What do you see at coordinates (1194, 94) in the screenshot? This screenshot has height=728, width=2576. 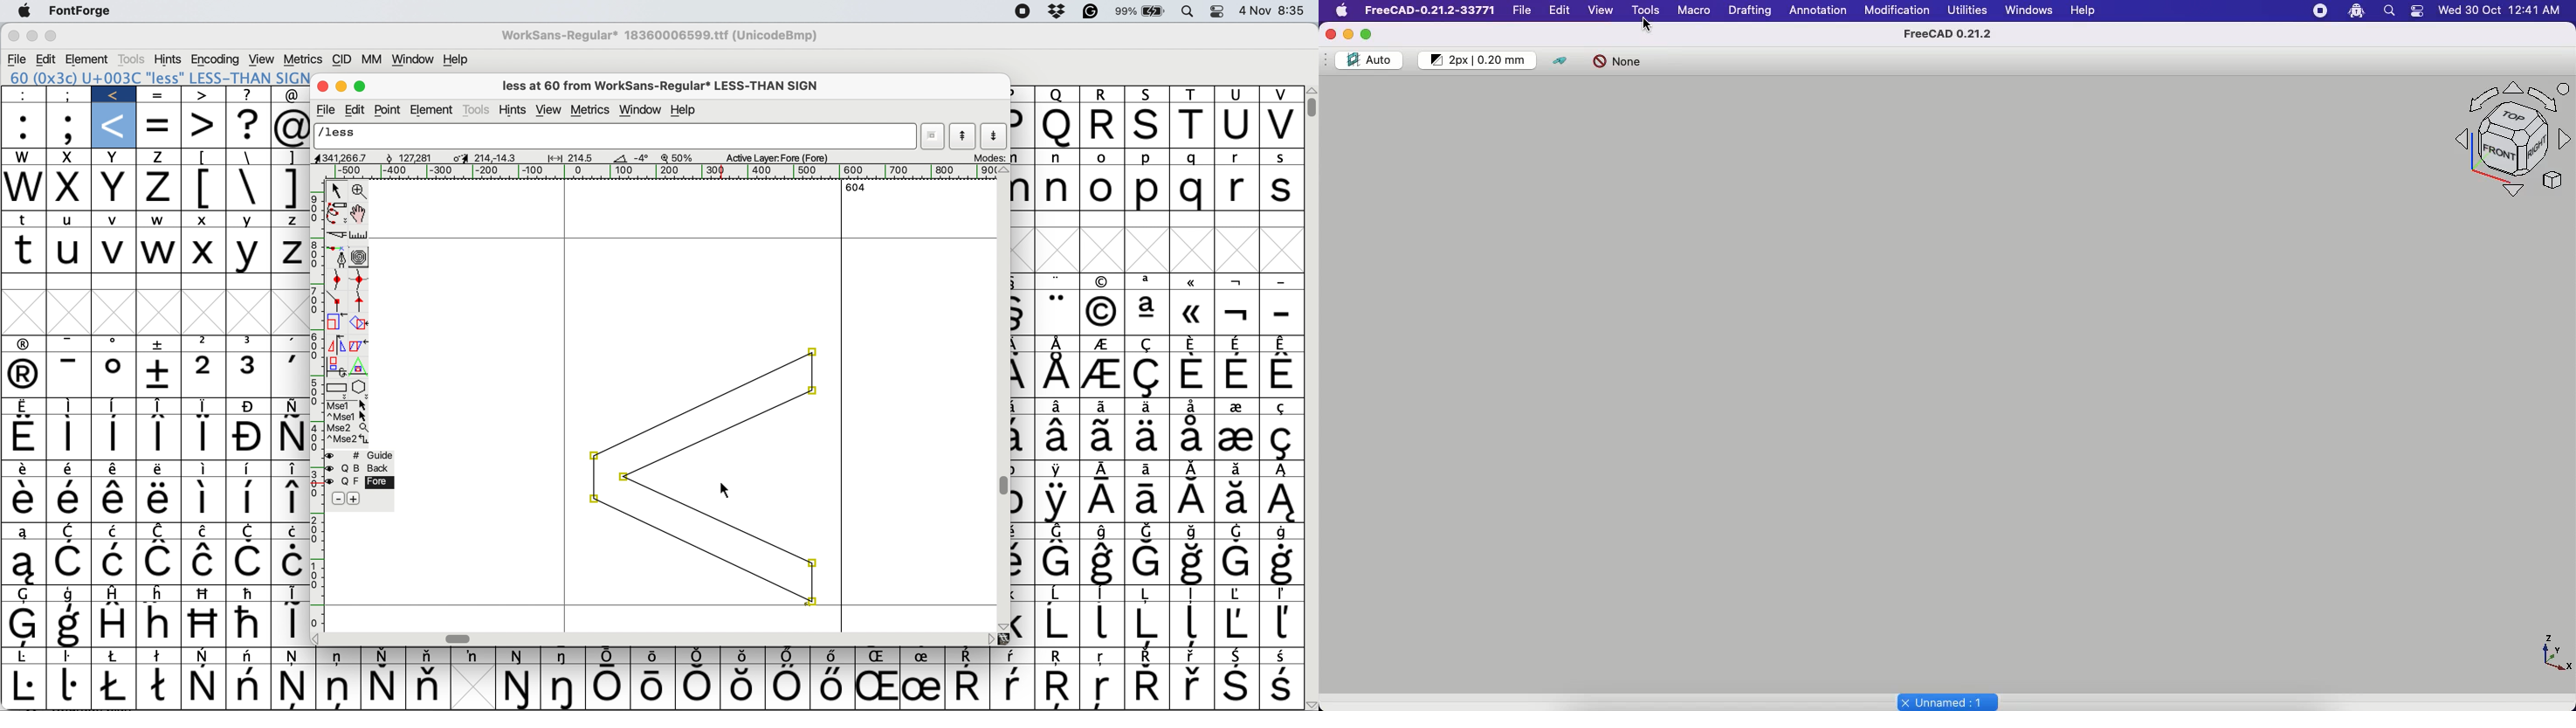 I see `t` at bounding box center [1194, 94].